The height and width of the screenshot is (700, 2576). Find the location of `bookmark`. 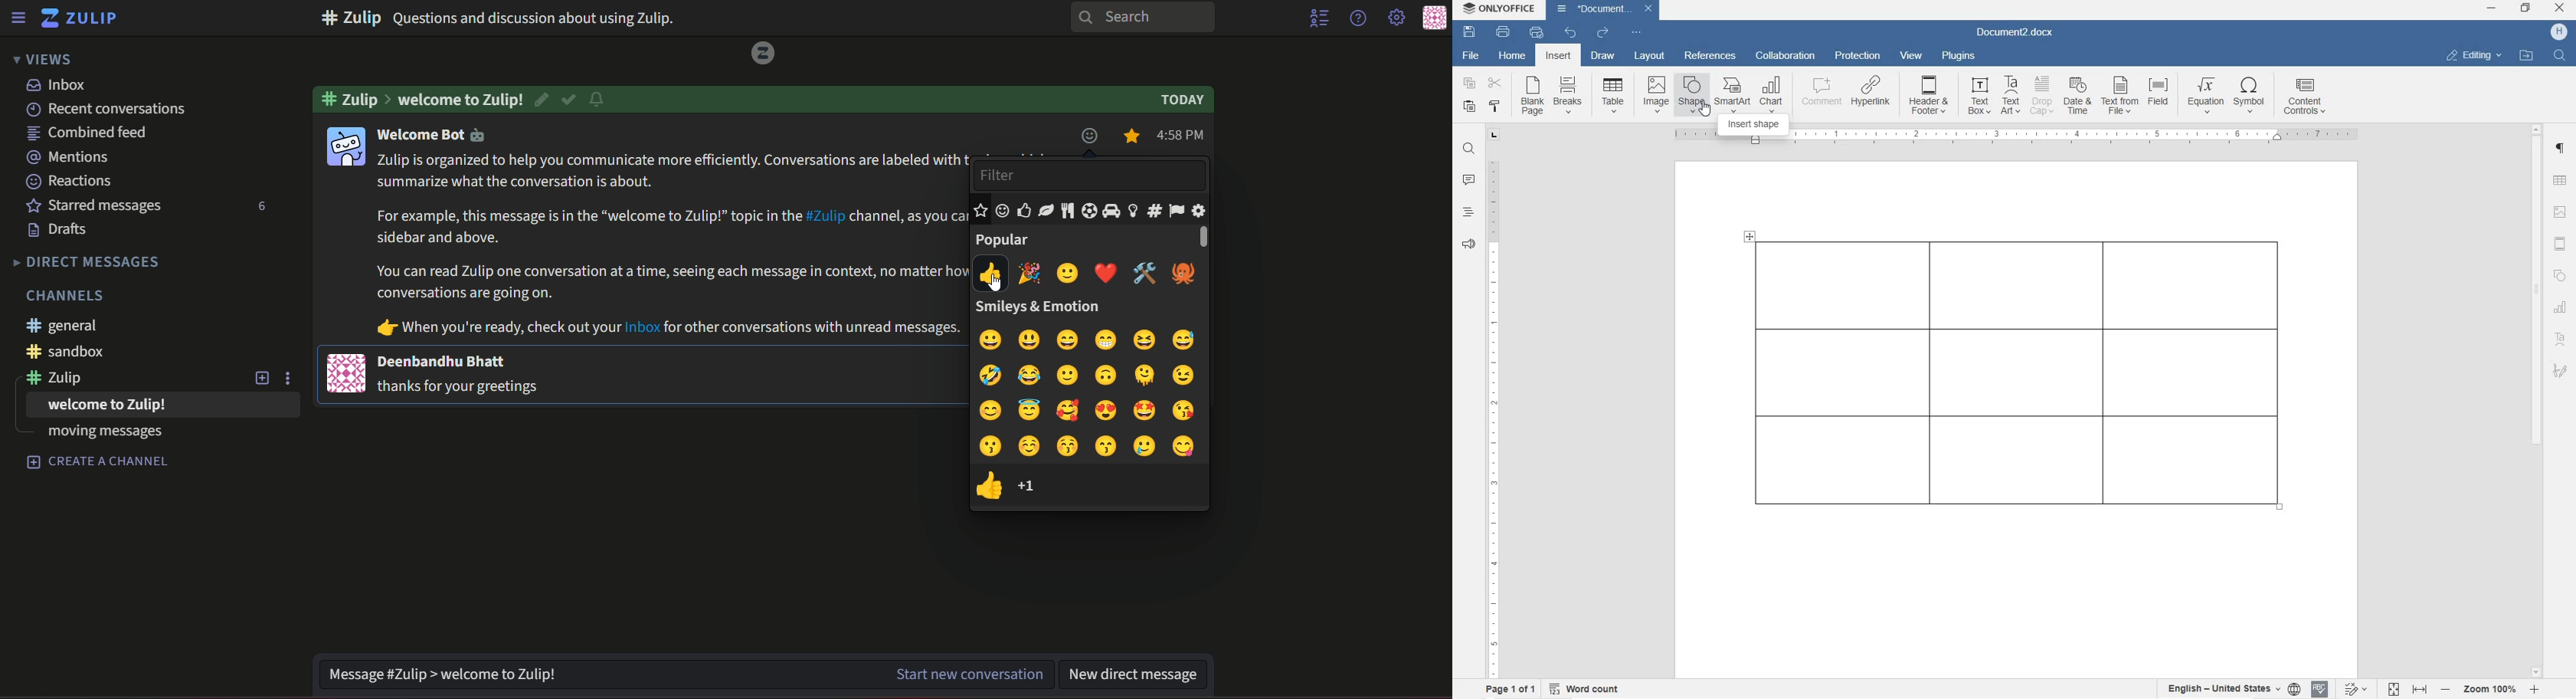

bookmark is located at coordinates (1136, 136).